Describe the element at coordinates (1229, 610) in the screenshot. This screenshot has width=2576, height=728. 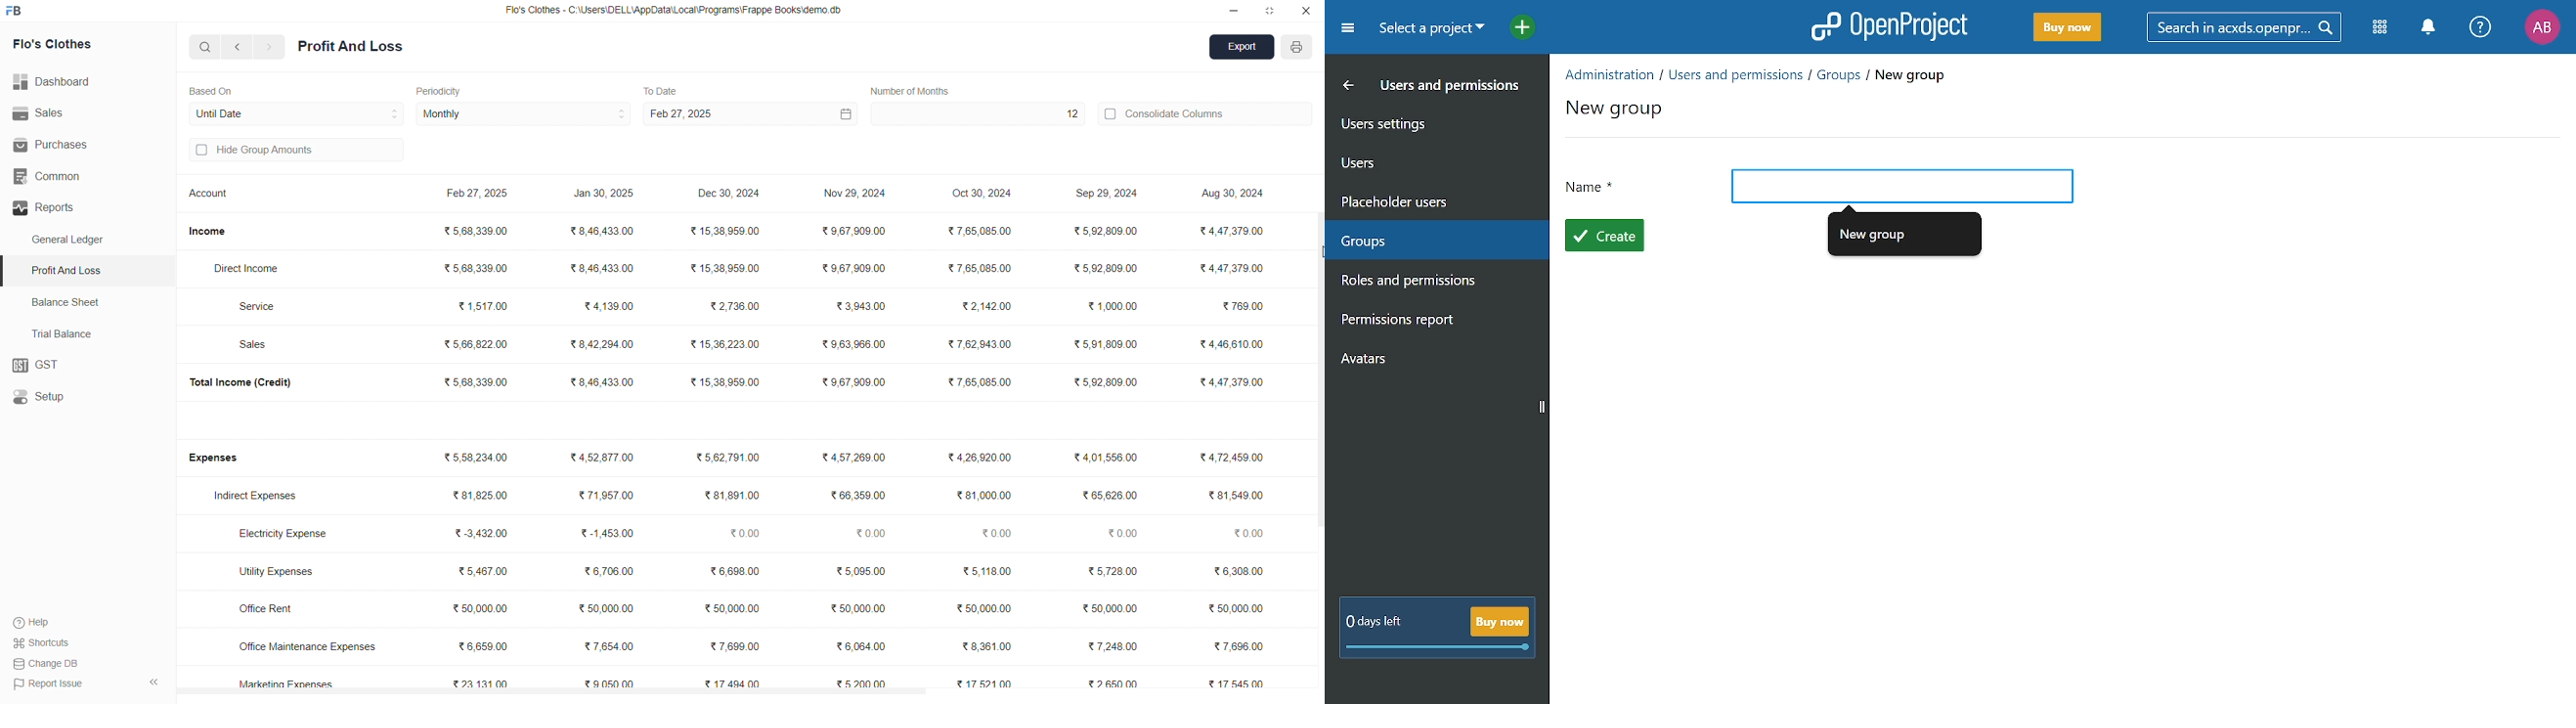
I see `50,000.00` at that location.